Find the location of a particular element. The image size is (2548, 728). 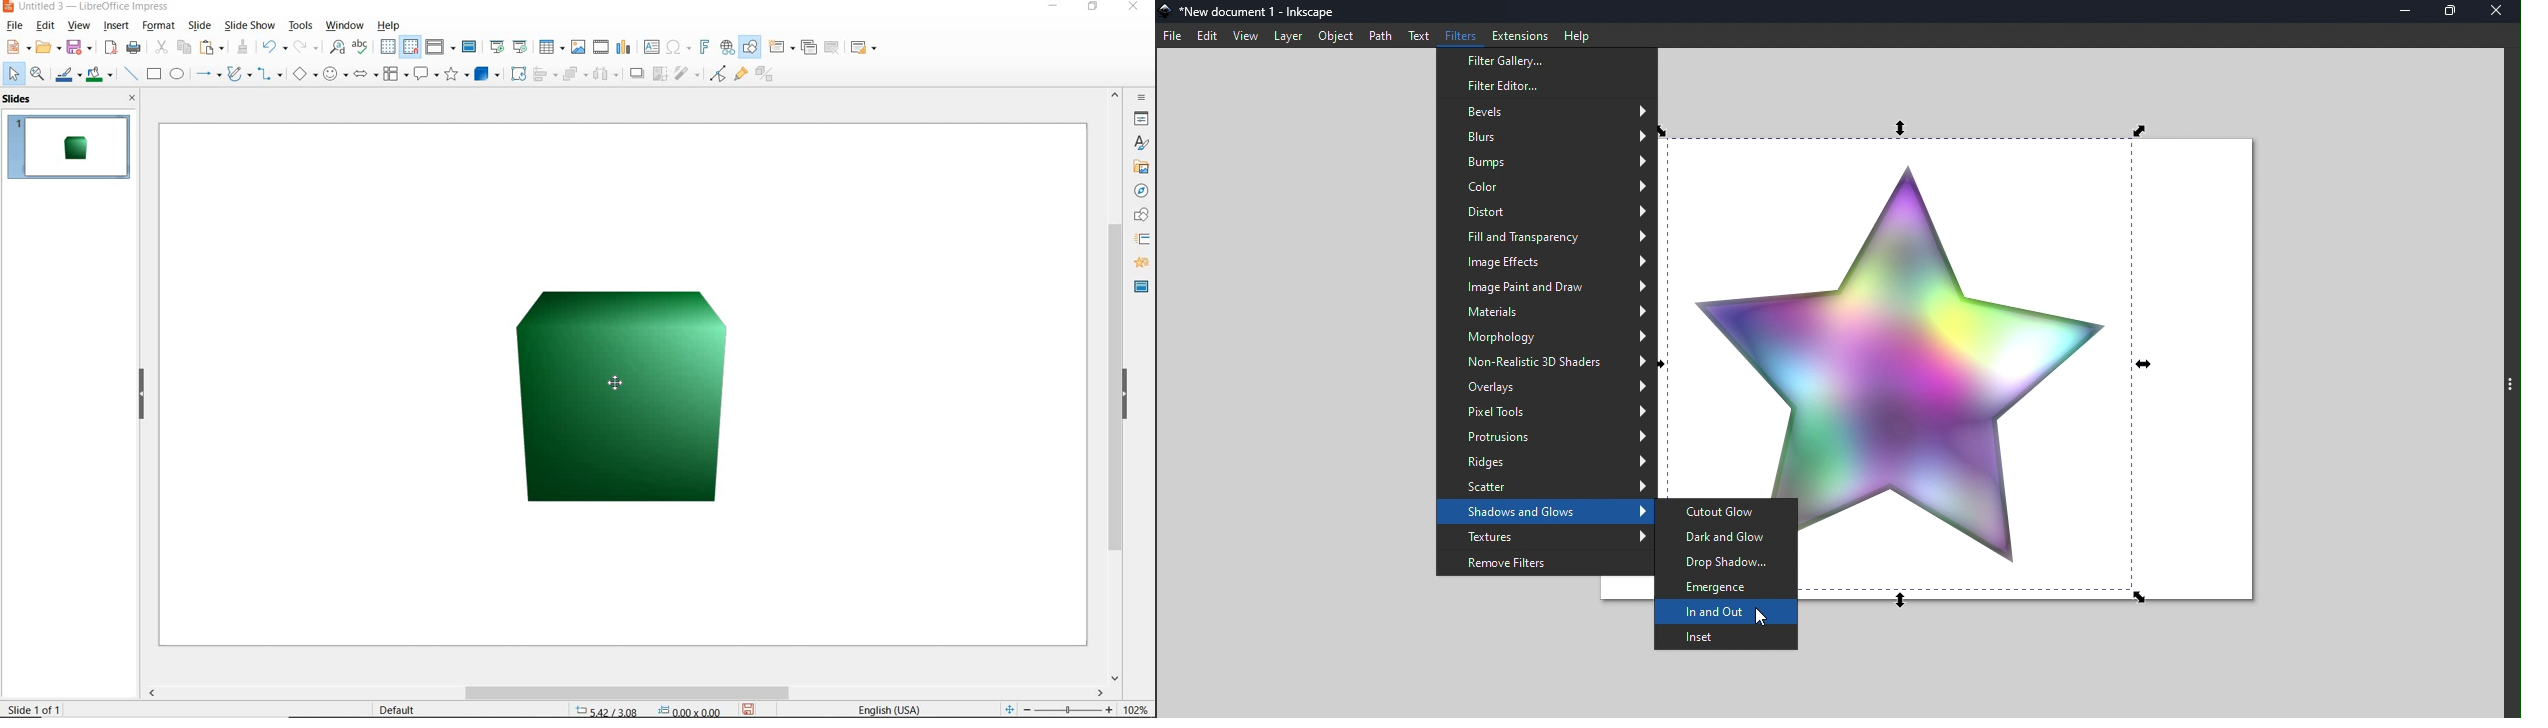

SHAPES is located at coordinates (1140, 215).